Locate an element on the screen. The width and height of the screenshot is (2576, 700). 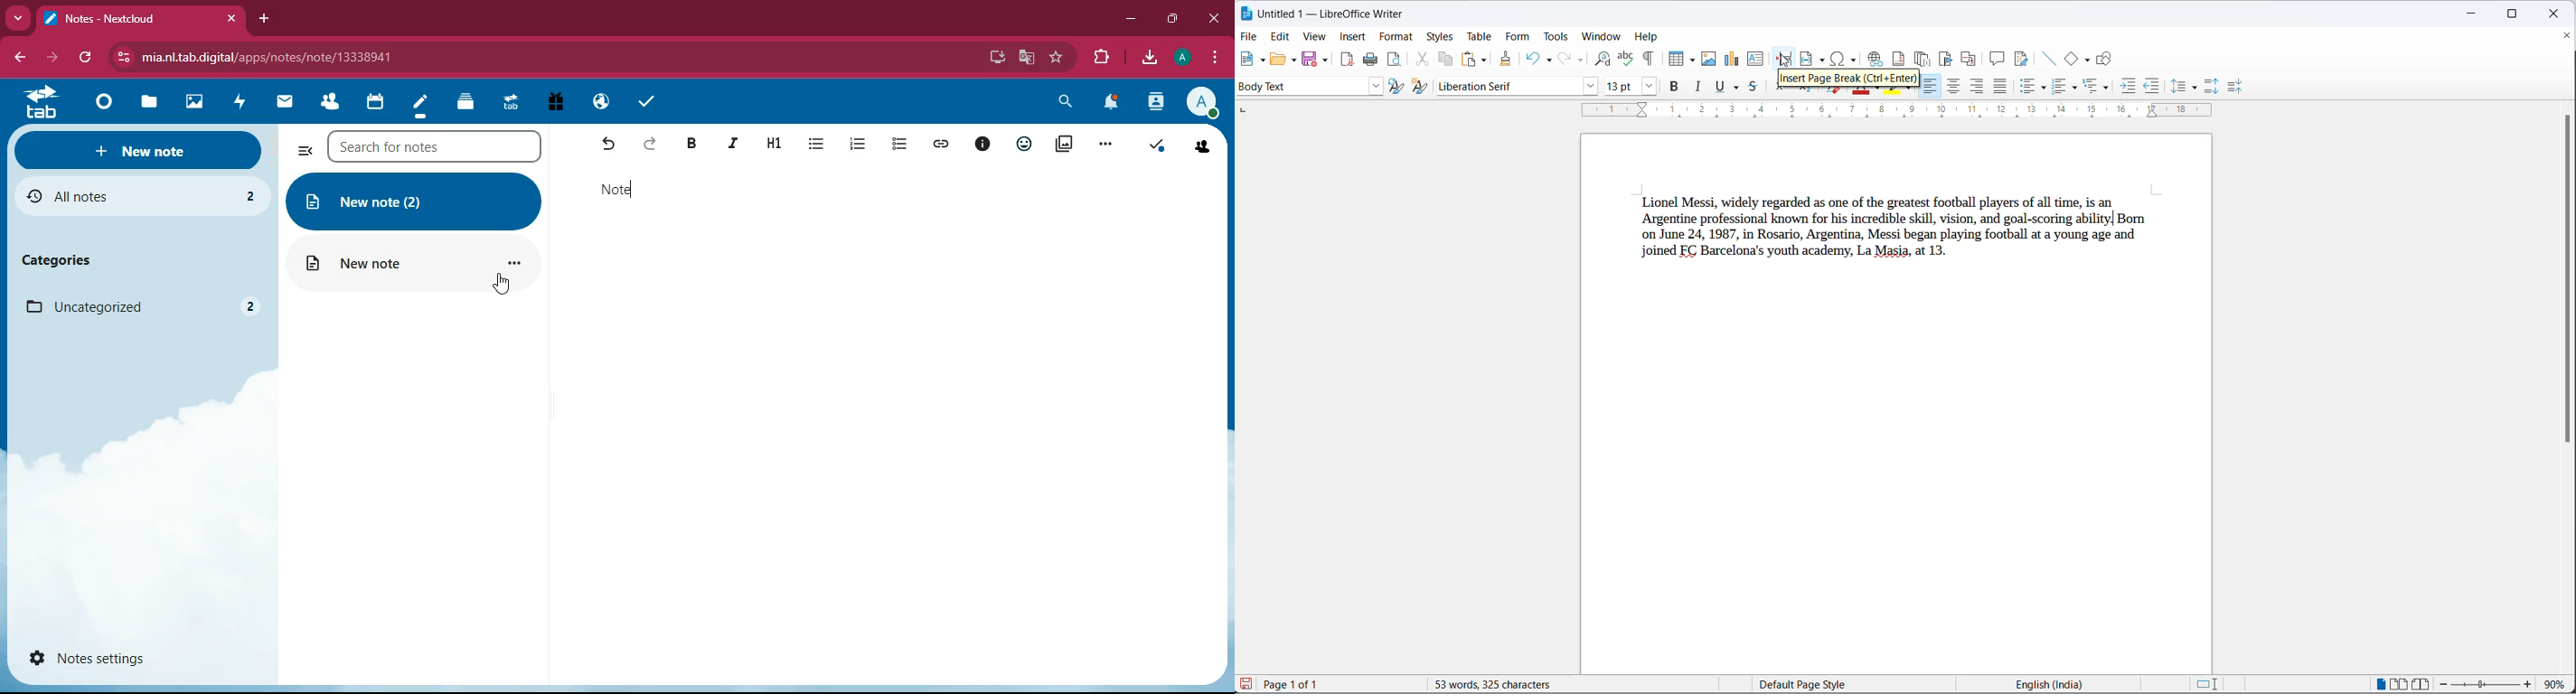
maximize is located at coordinates (2516, 14).